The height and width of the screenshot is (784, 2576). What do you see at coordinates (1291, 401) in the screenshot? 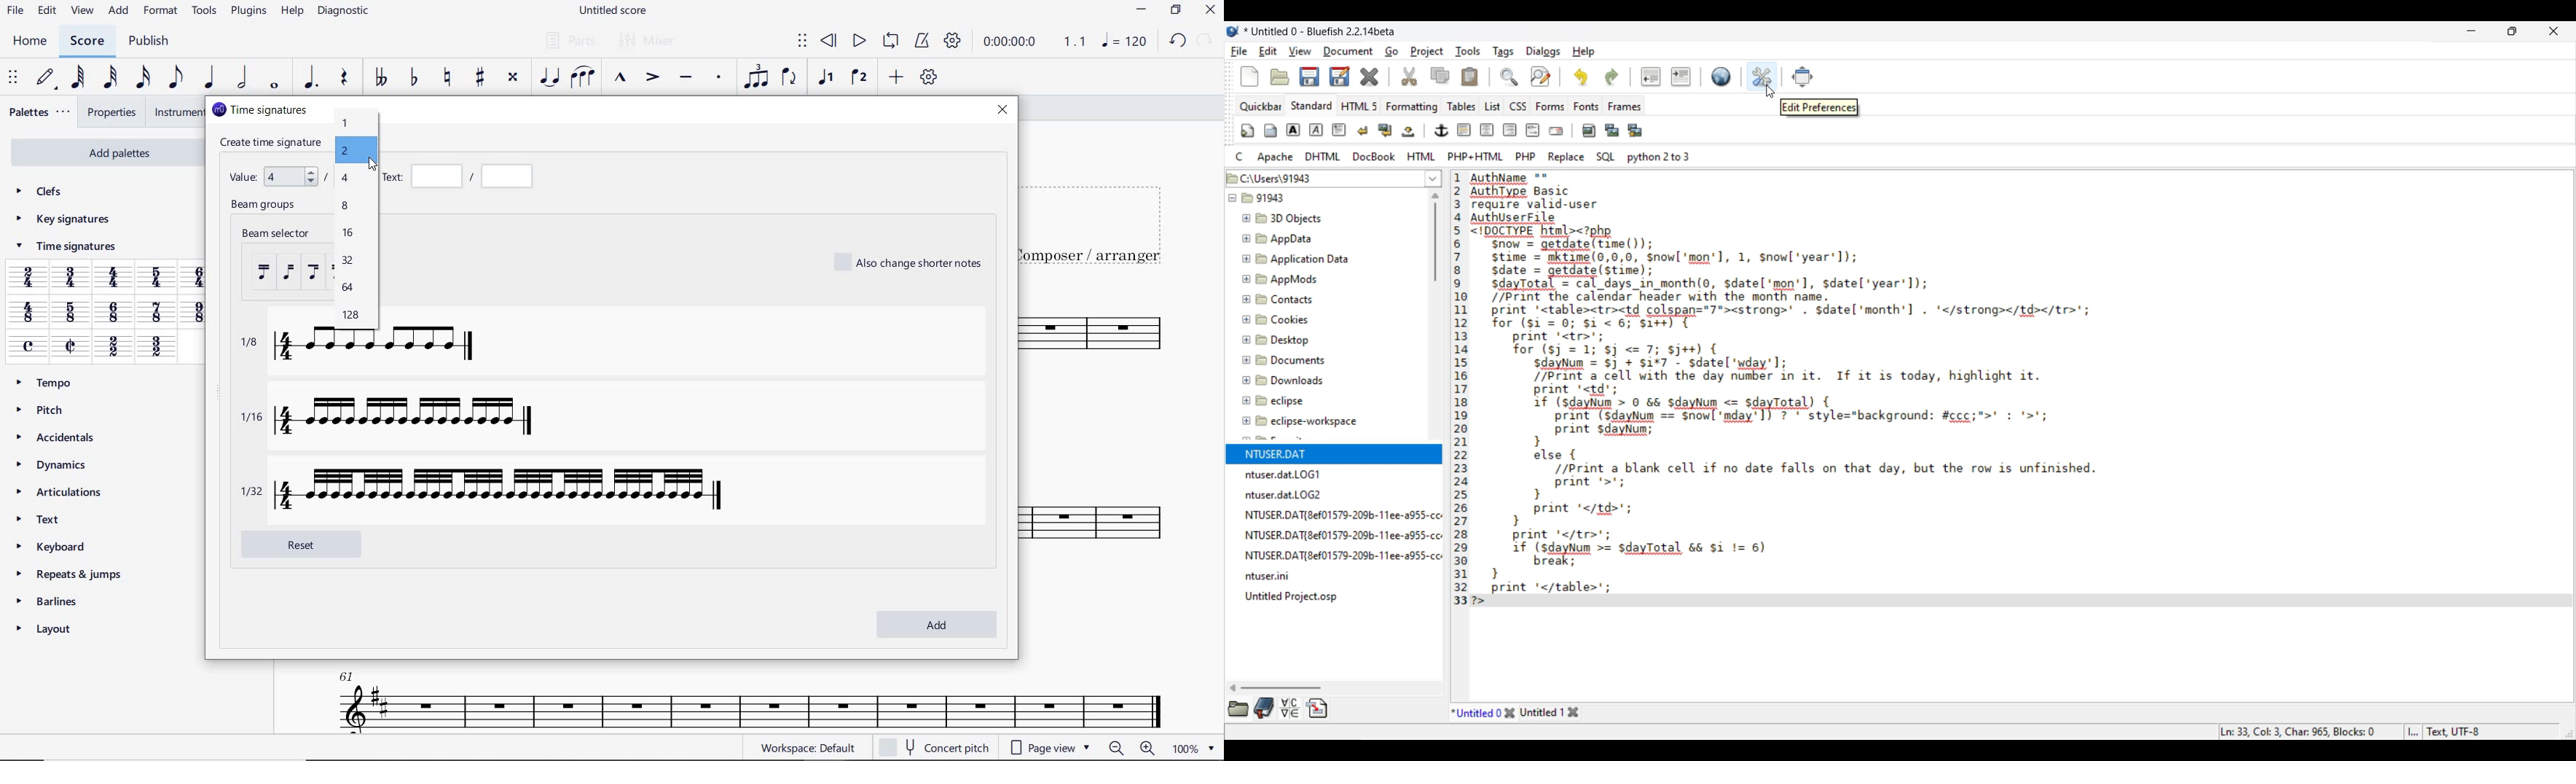
I see `BF eclipse` at bounding box center [1291, 401].